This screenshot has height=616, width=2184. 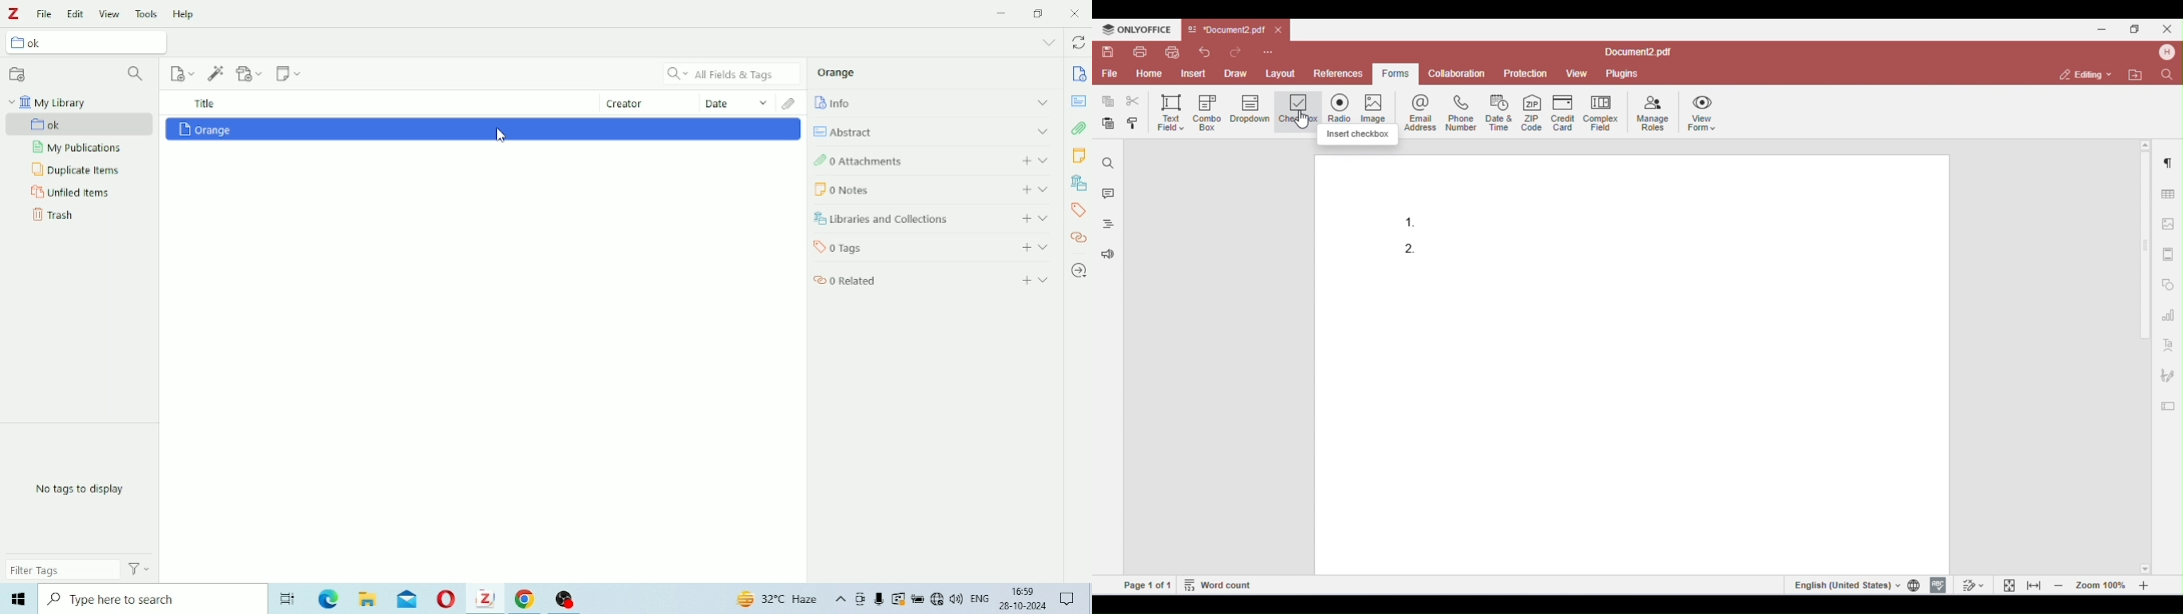 I want to click on Mail, so click(x=407, y=599).